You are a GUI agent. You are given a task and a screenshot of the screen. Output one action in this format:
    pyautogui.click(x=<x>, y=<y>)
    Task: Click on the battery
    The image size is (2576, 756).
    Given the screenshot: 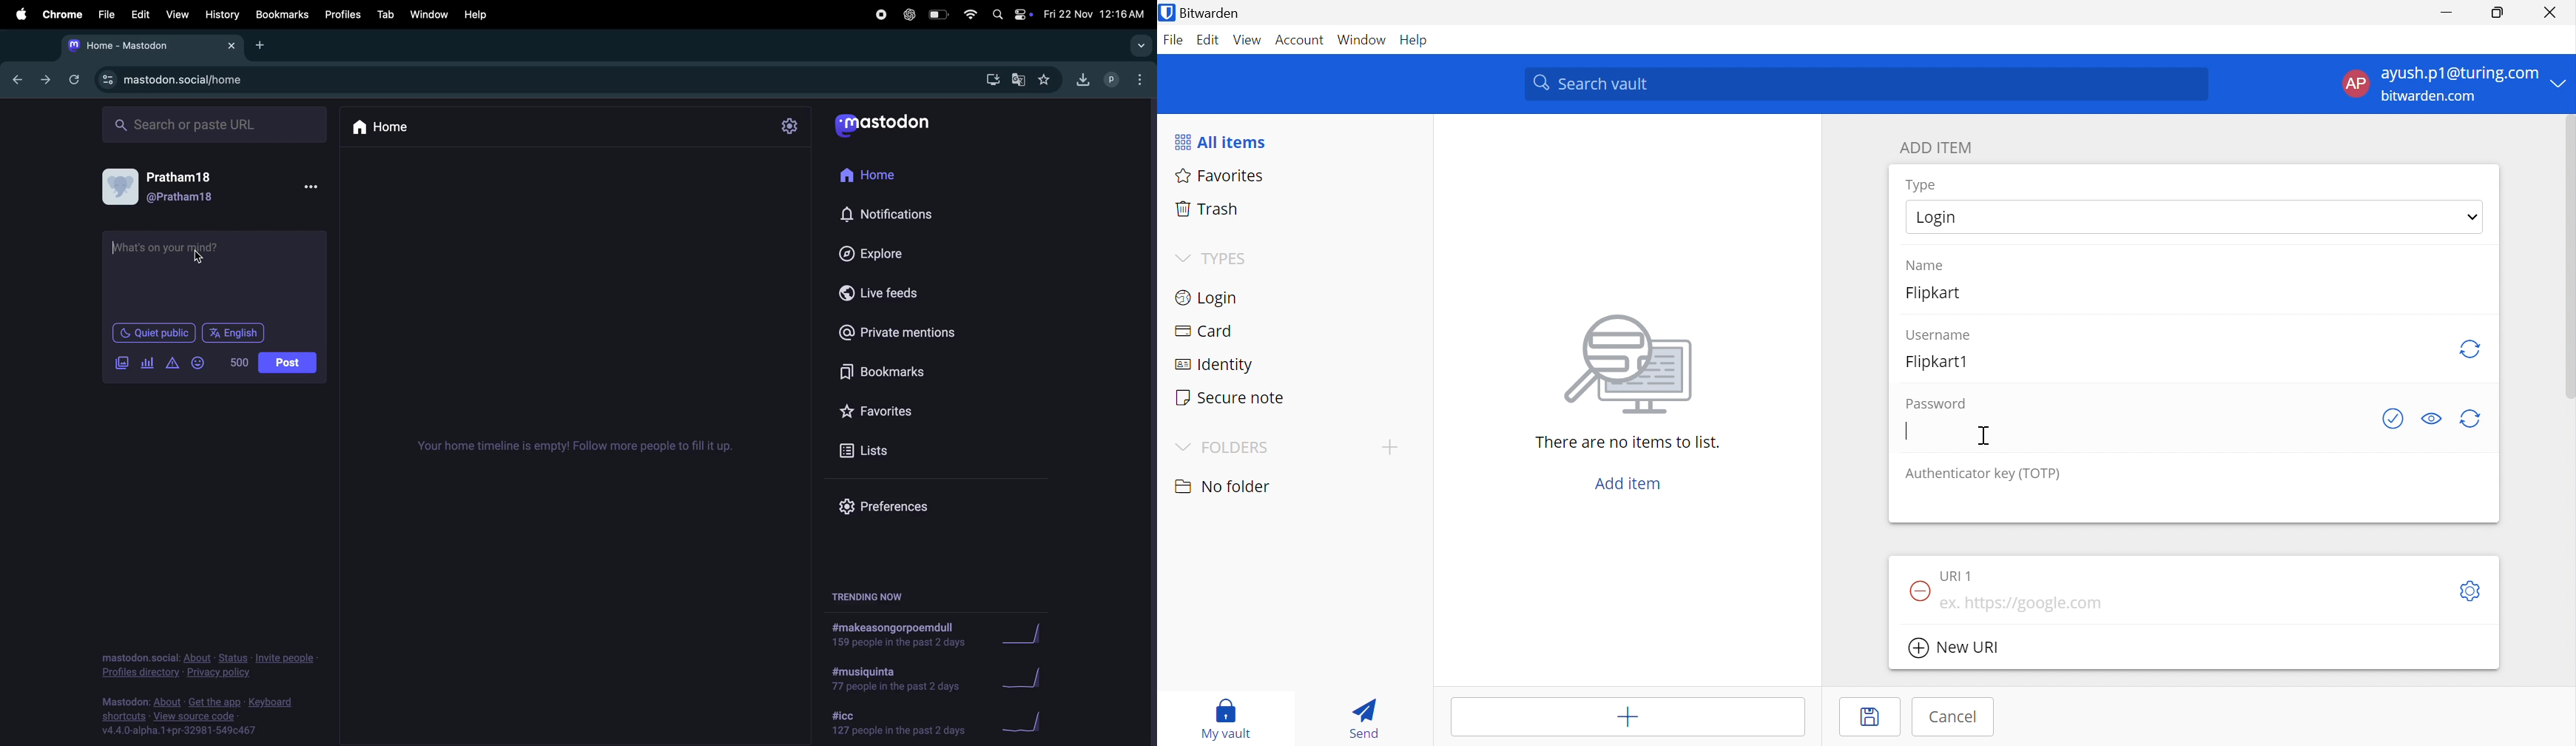 What is the action you would take?
    pyautogui.click(x=938, y=15)
    